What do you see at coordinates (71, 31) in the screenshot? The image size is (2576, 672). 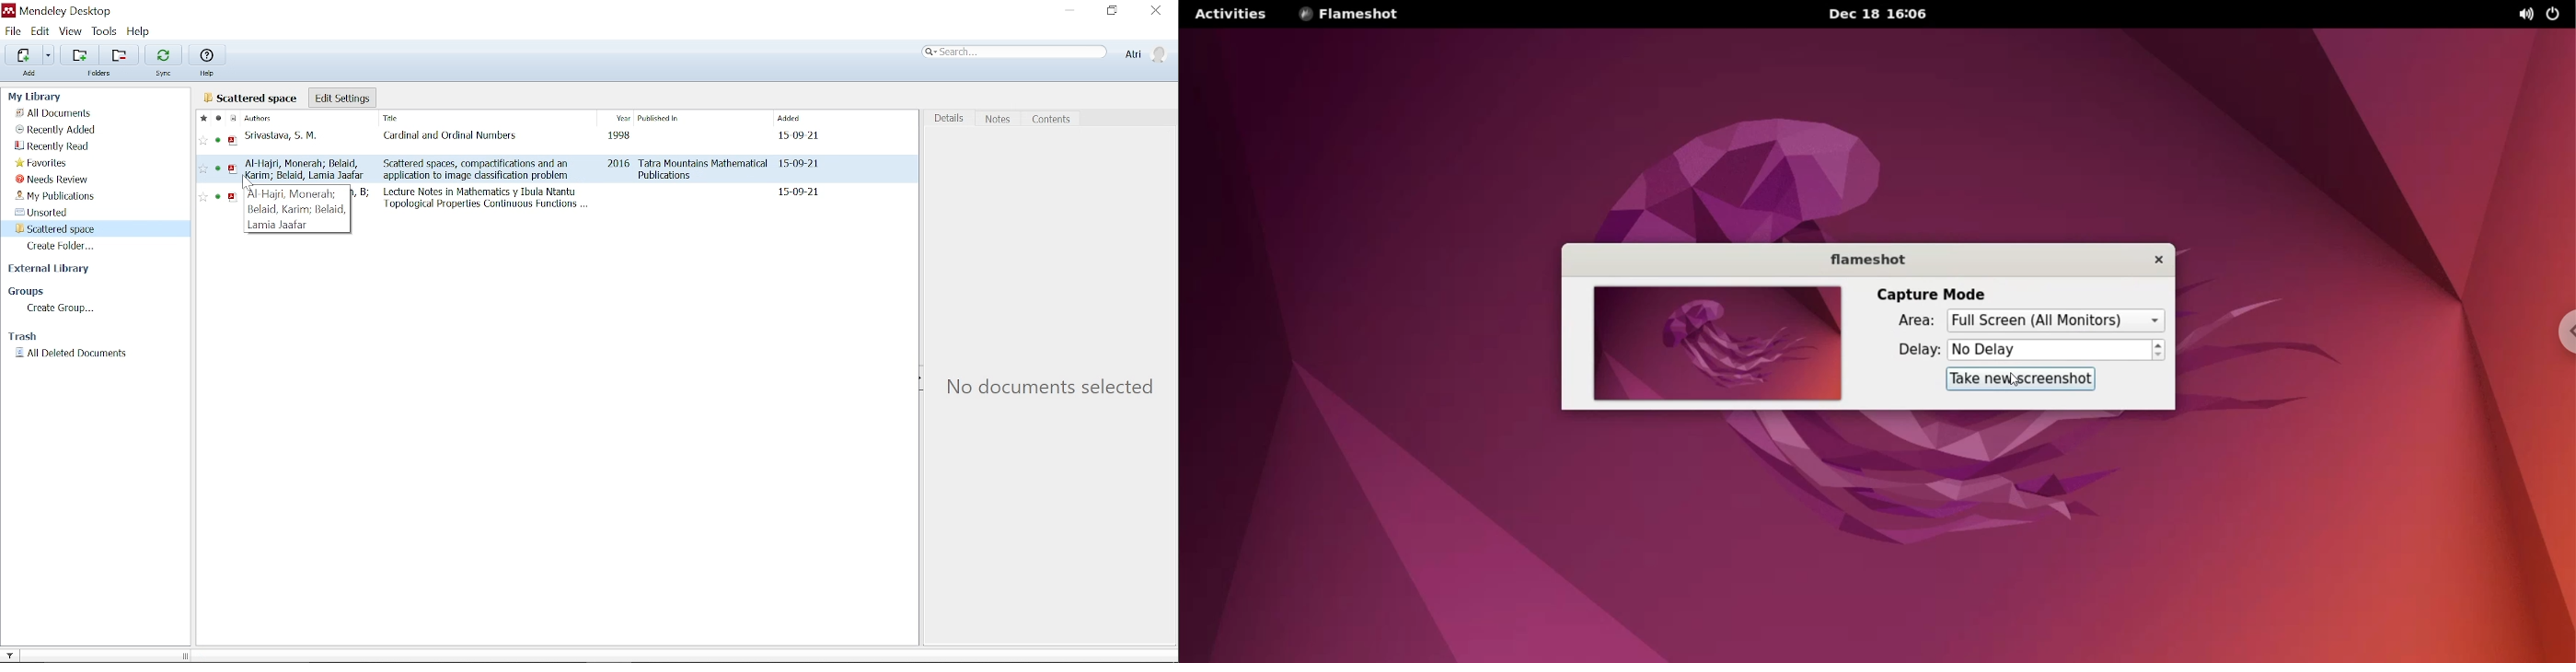 I see `View` at bounding box center [71, 31].